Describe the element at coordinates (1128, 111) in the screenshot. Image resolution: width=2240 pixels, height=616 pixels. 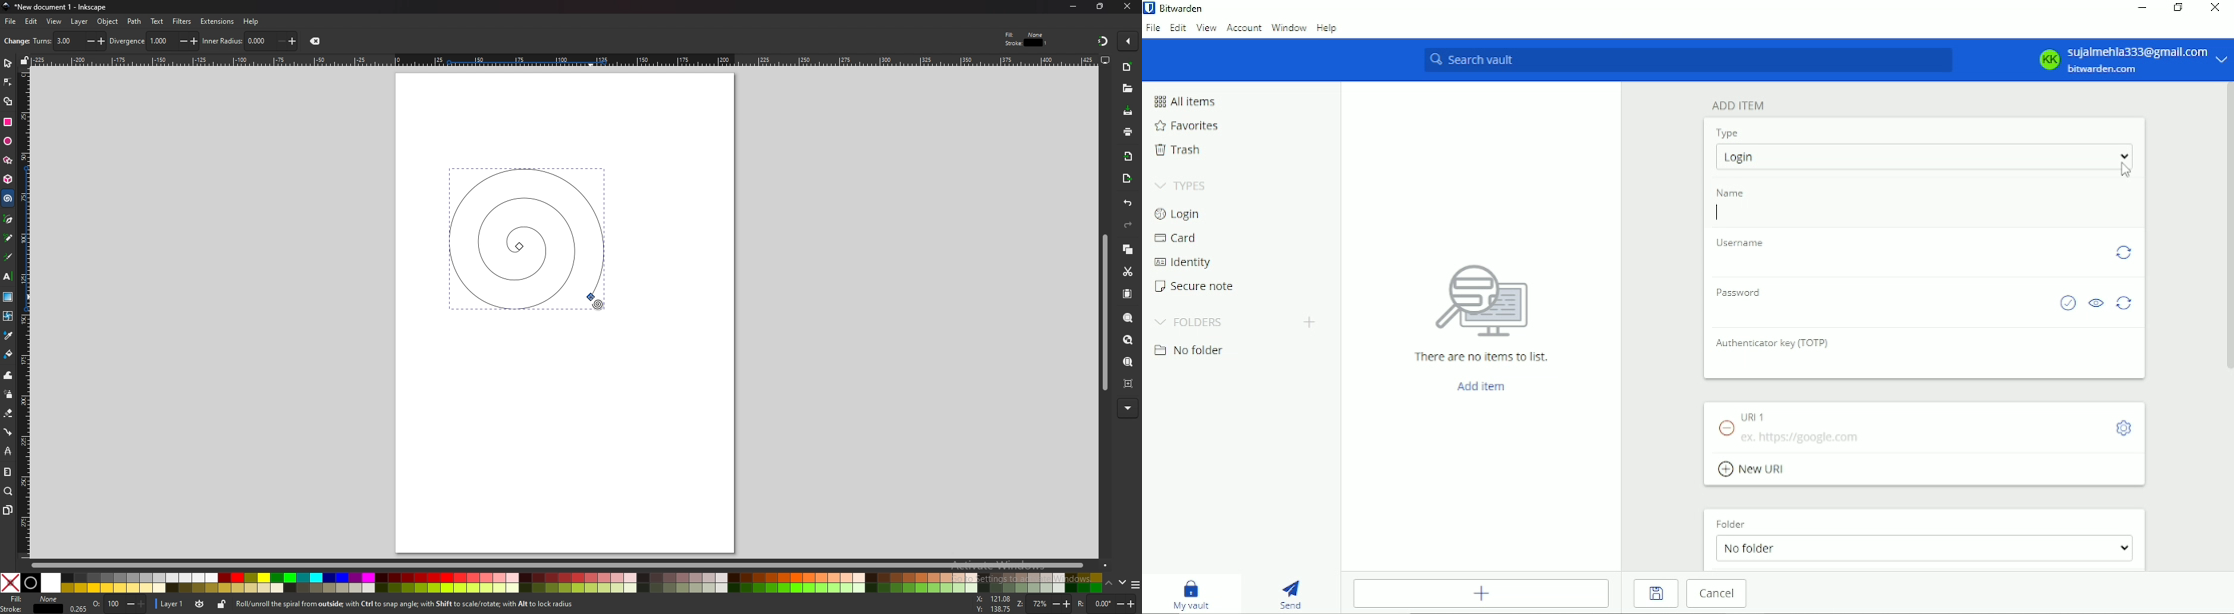
I see `save` at that location.